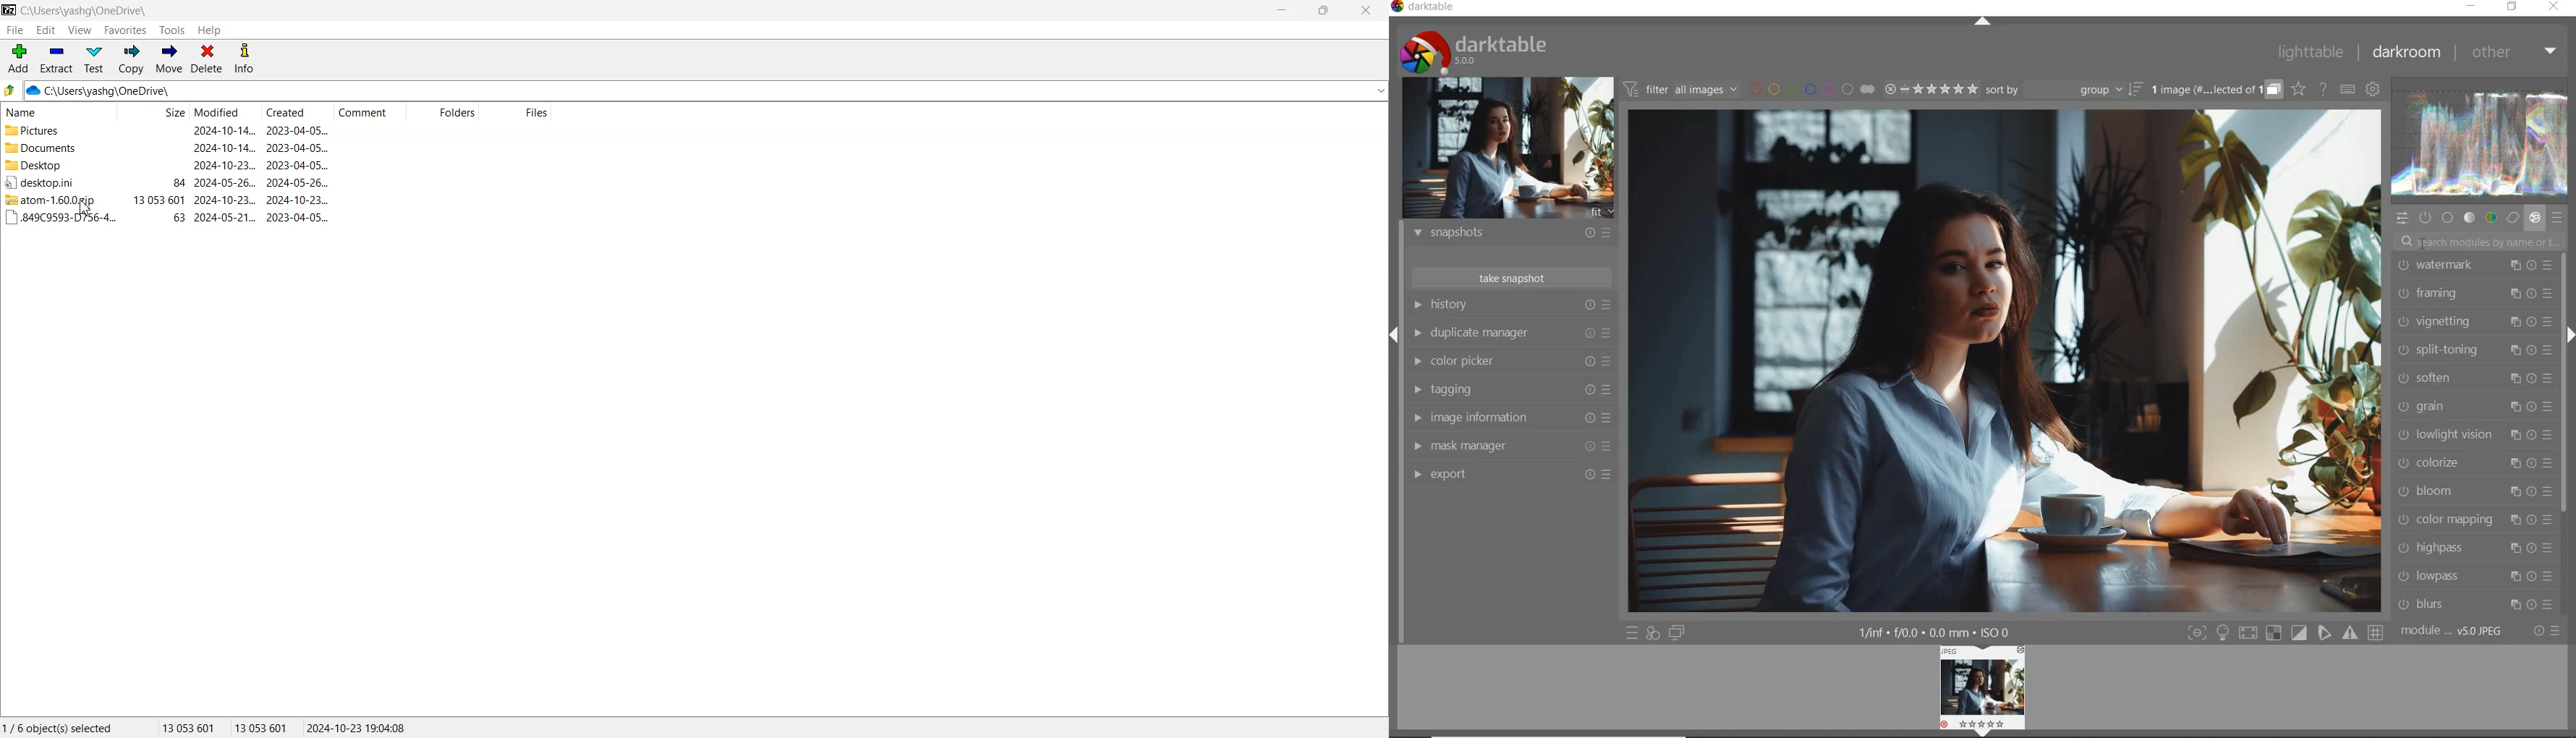  What do you see at coordinates (1632, 633) in the screenshot?
I see `quick access to presets` at bounding box center [1632, 633].